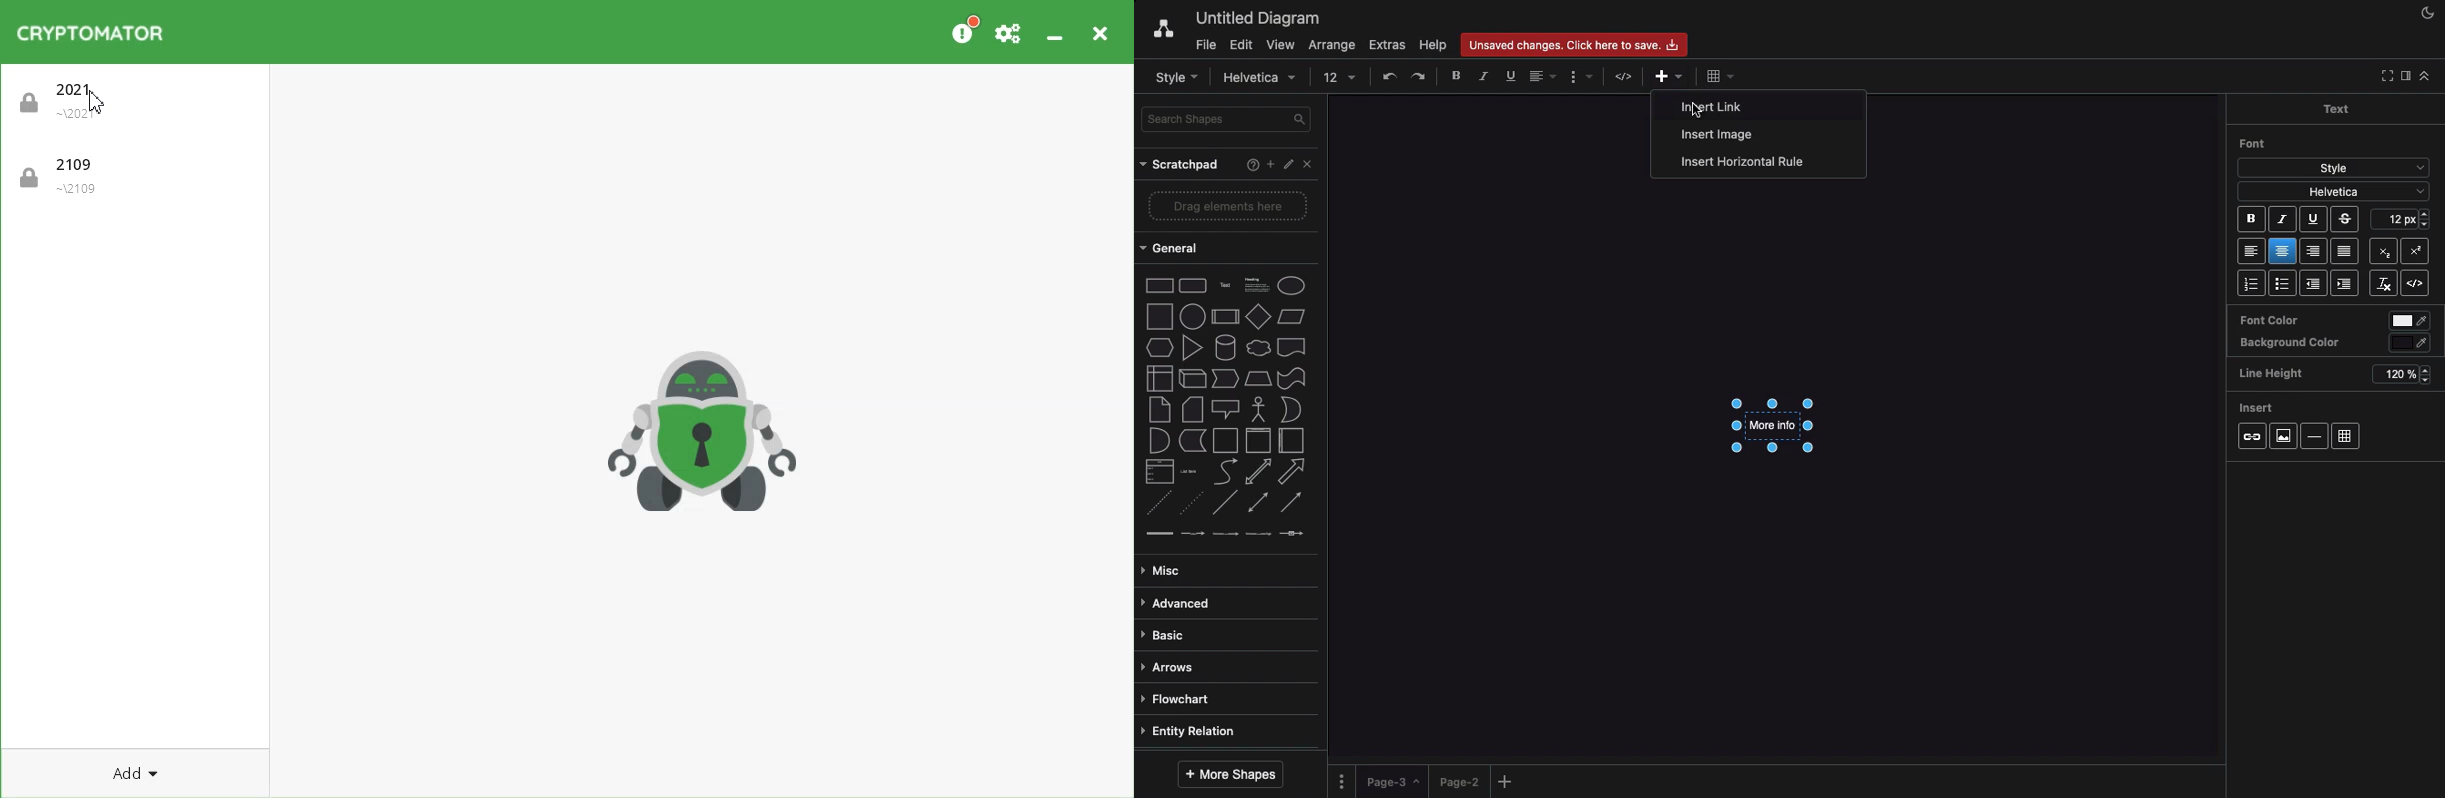 This screenshot has width=2464, height=812. What do you see at coordinates (1160, 410) in the screenshot?
I see `note` at bounding box center [1160, 410].